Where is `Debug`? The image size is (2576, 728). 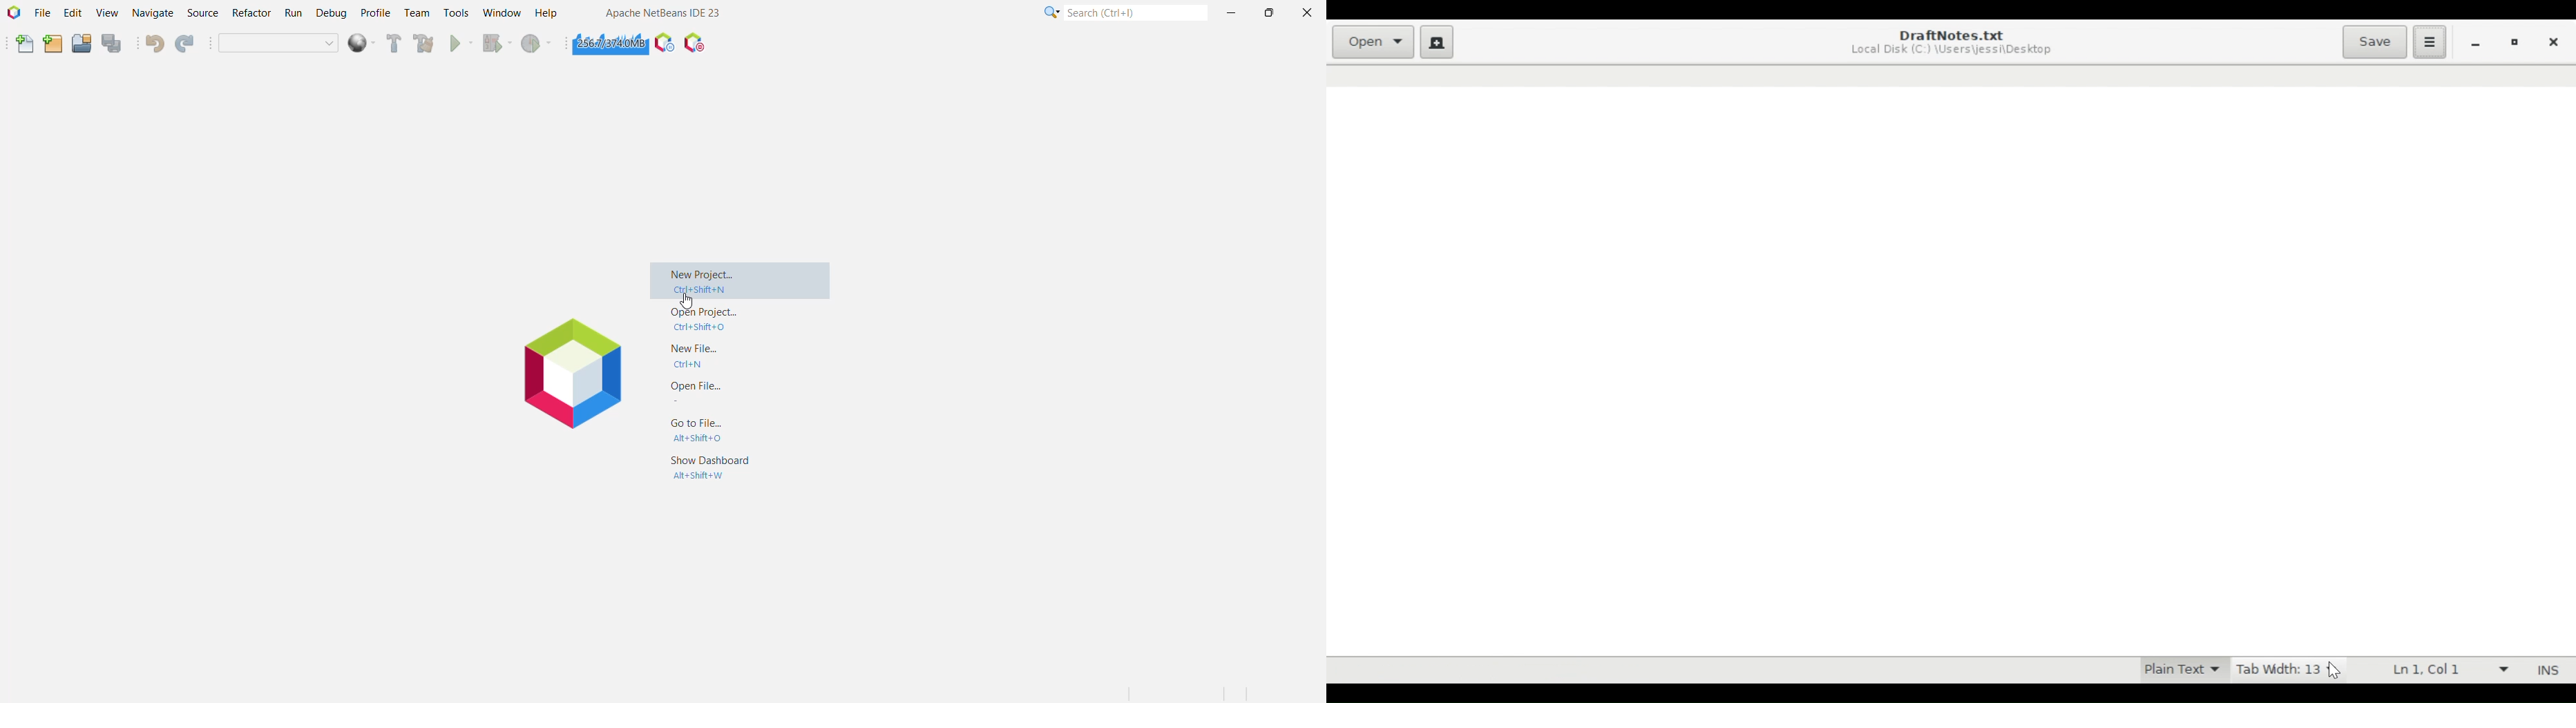 Debug is located at coordinates (331, 14).